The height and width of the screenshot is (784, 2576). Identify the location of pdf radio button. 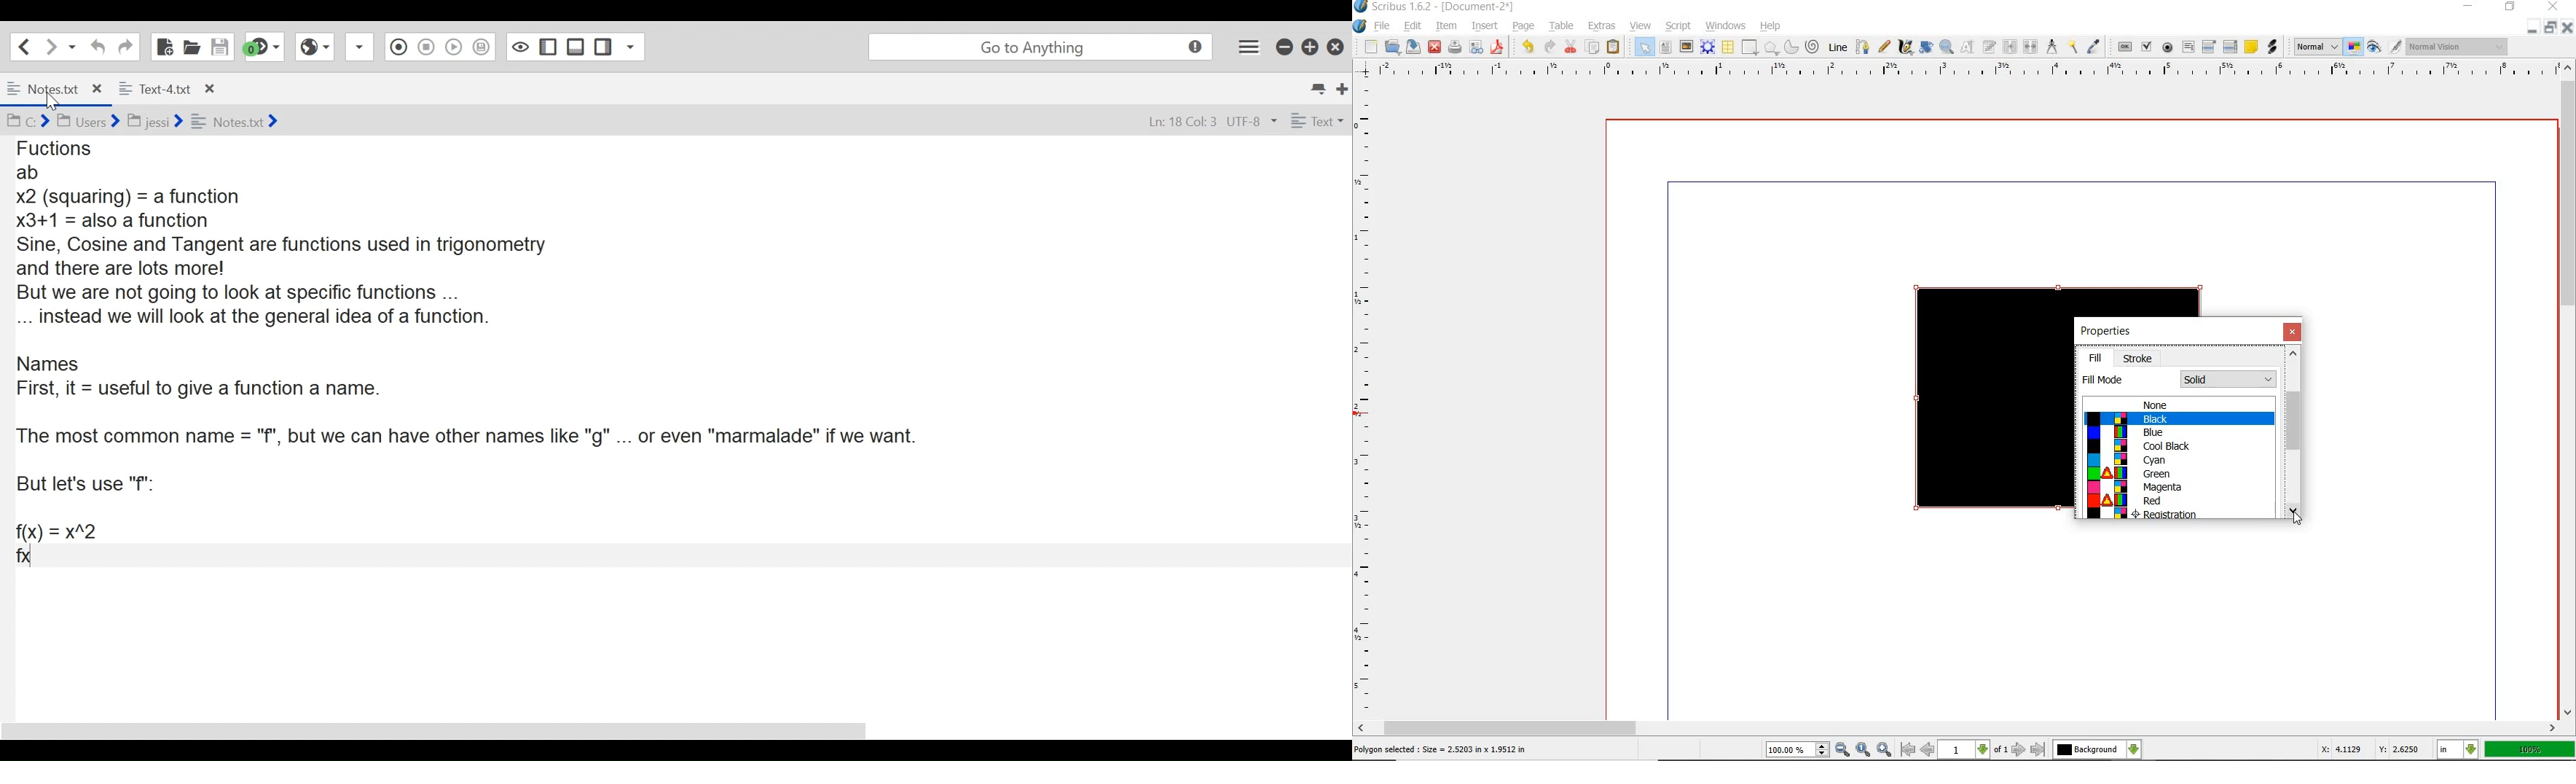
(2164, 47).